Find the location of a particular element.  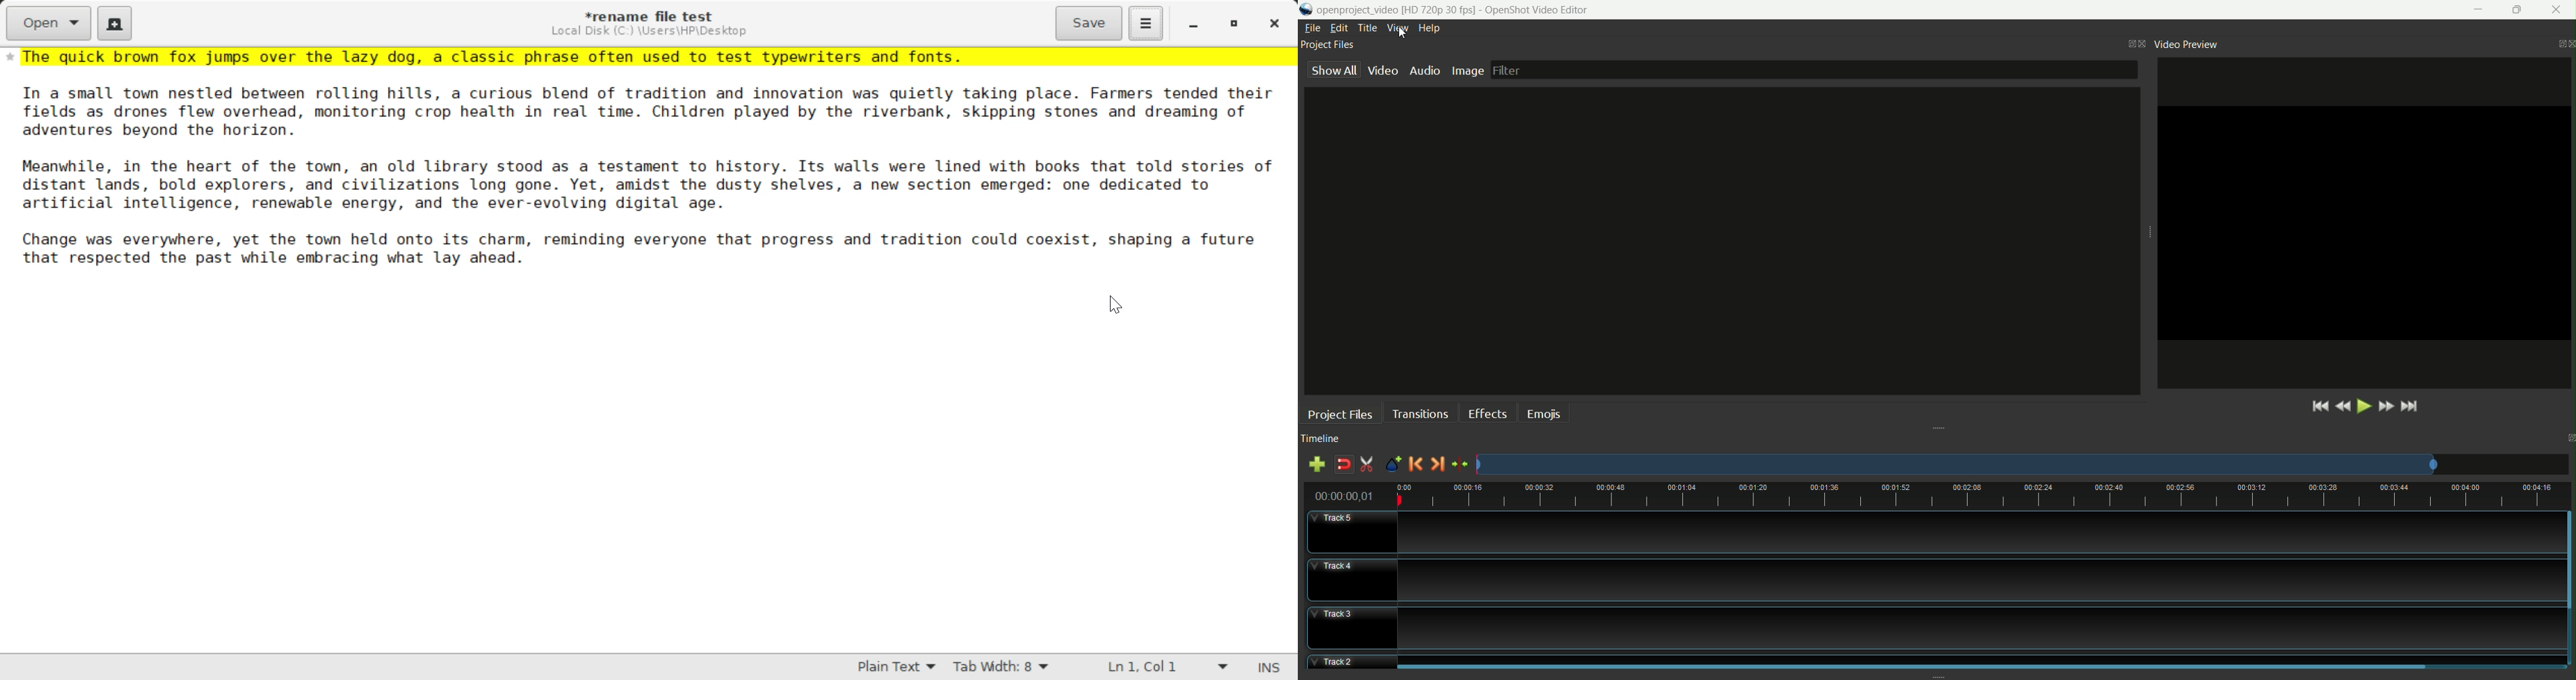

File Location is located at coordinates (650, 33).